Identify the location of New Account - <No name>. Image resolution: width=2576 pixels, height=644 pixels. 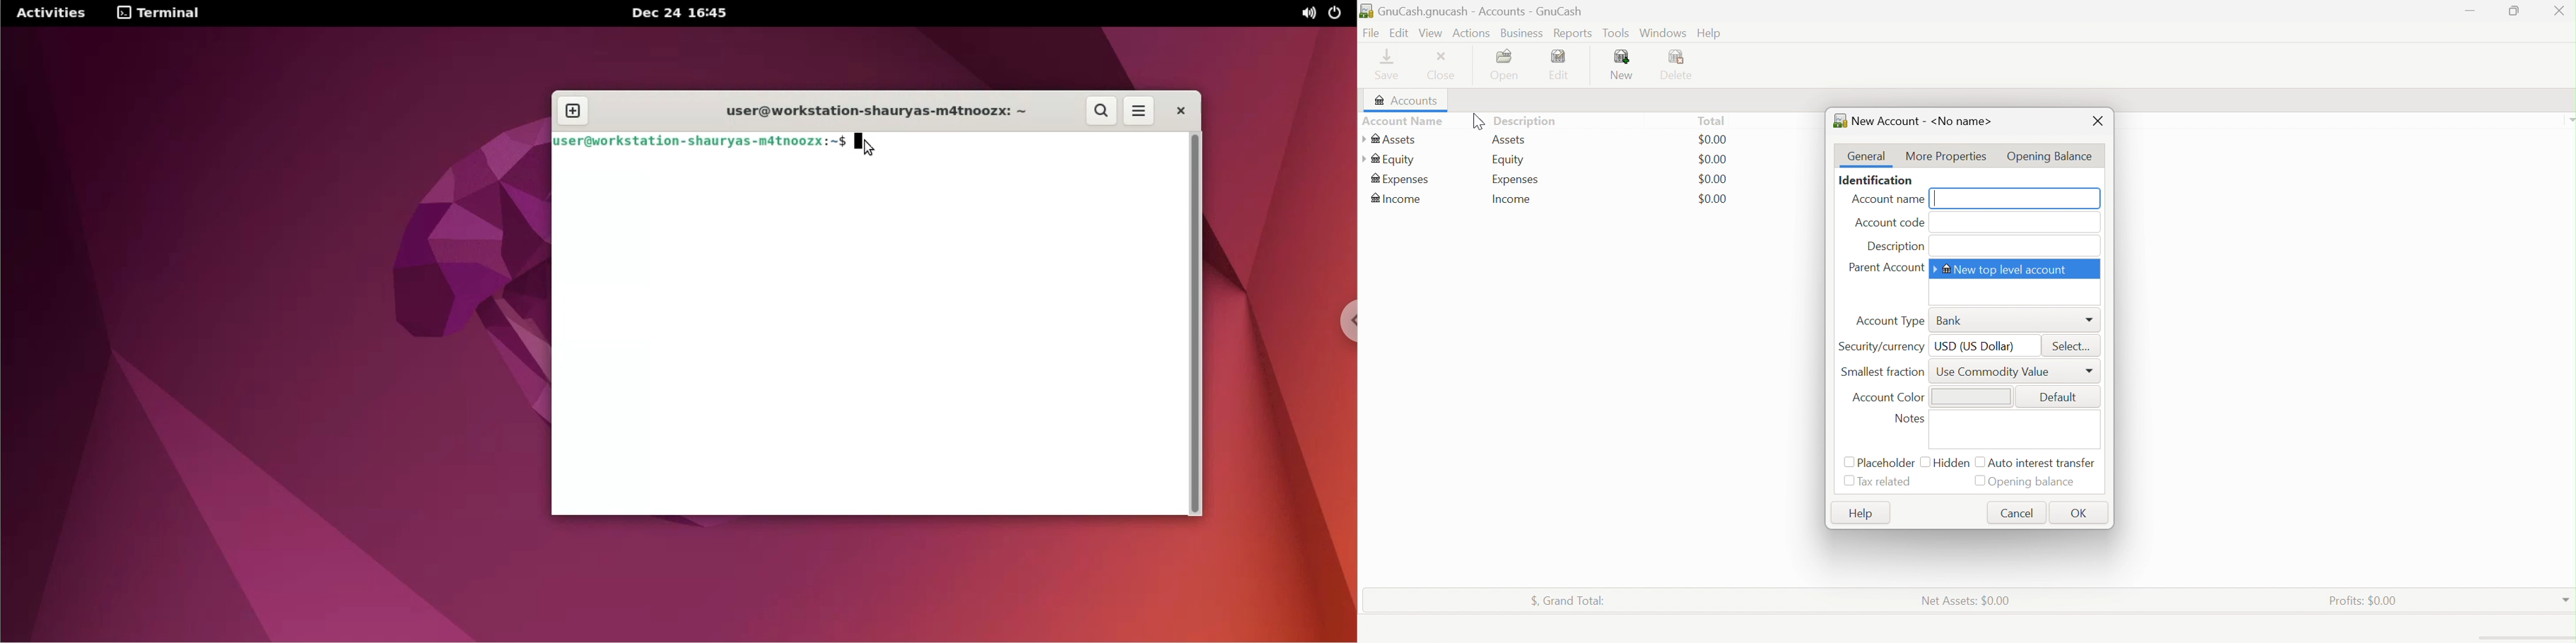
(1915, 119).